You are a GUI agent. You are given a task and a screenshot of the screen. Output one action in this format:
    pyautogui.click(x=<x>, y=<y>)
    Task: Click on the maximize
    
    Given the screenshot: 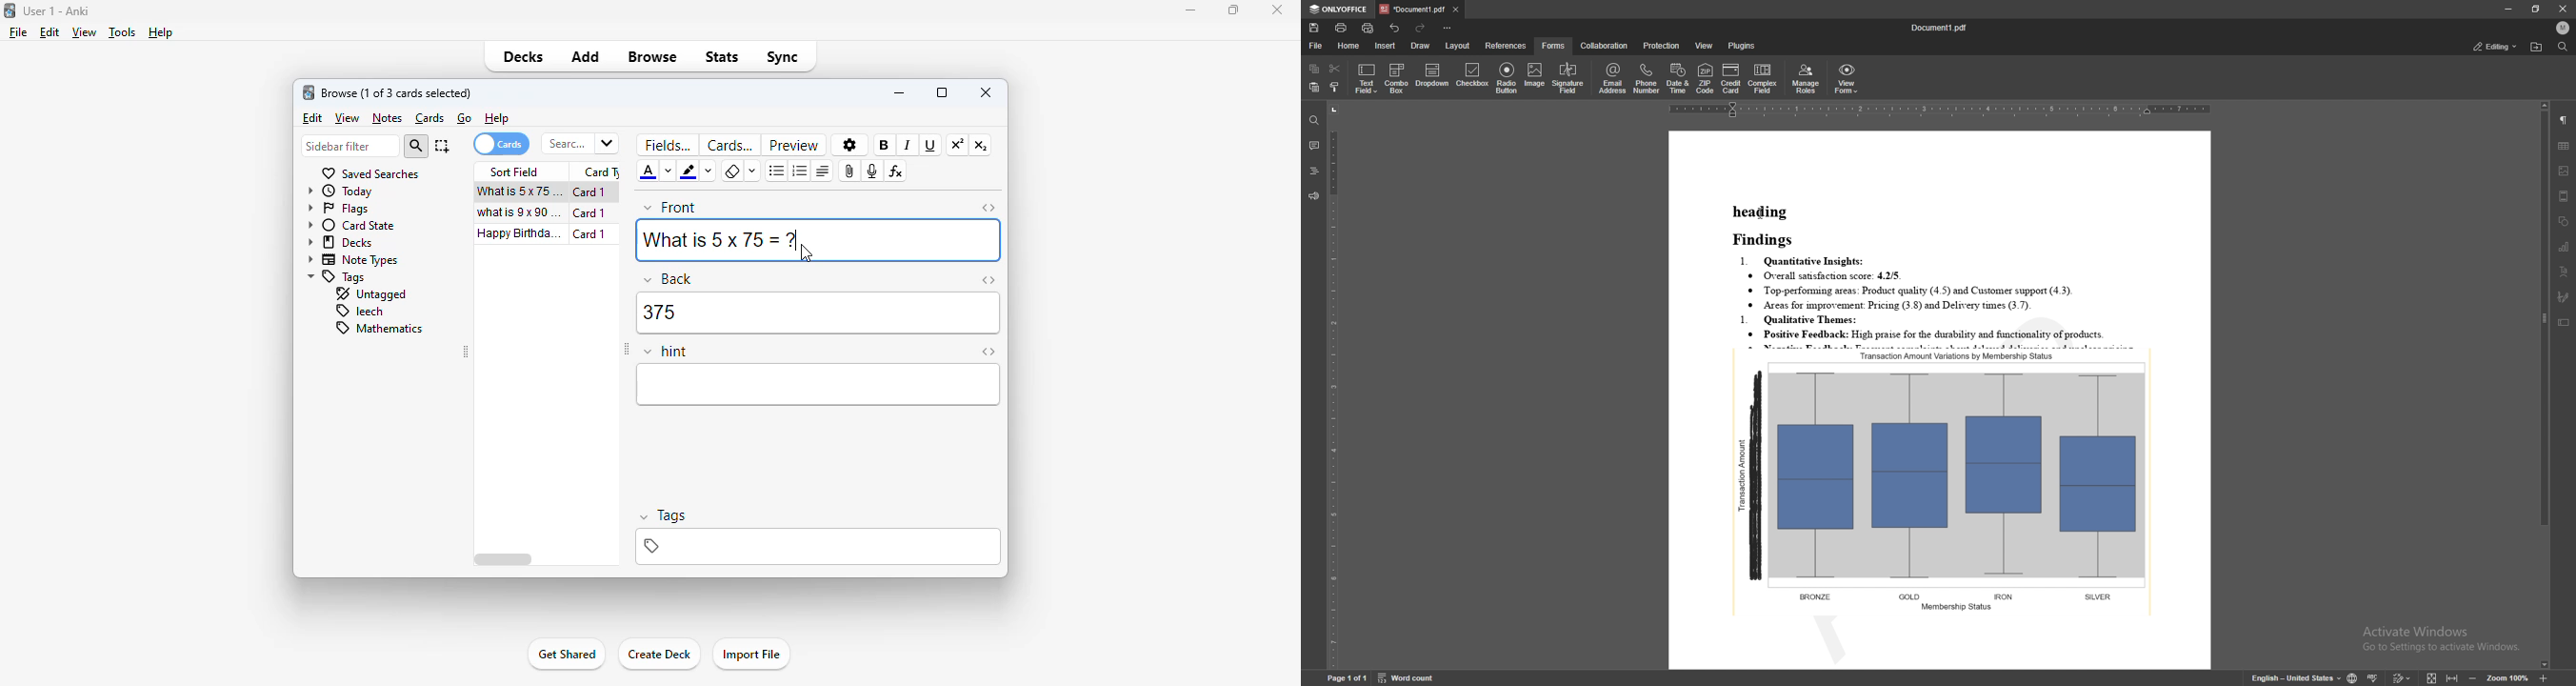 What is the action you would take?
    pyautogui.click(x=1234, y=10)
    